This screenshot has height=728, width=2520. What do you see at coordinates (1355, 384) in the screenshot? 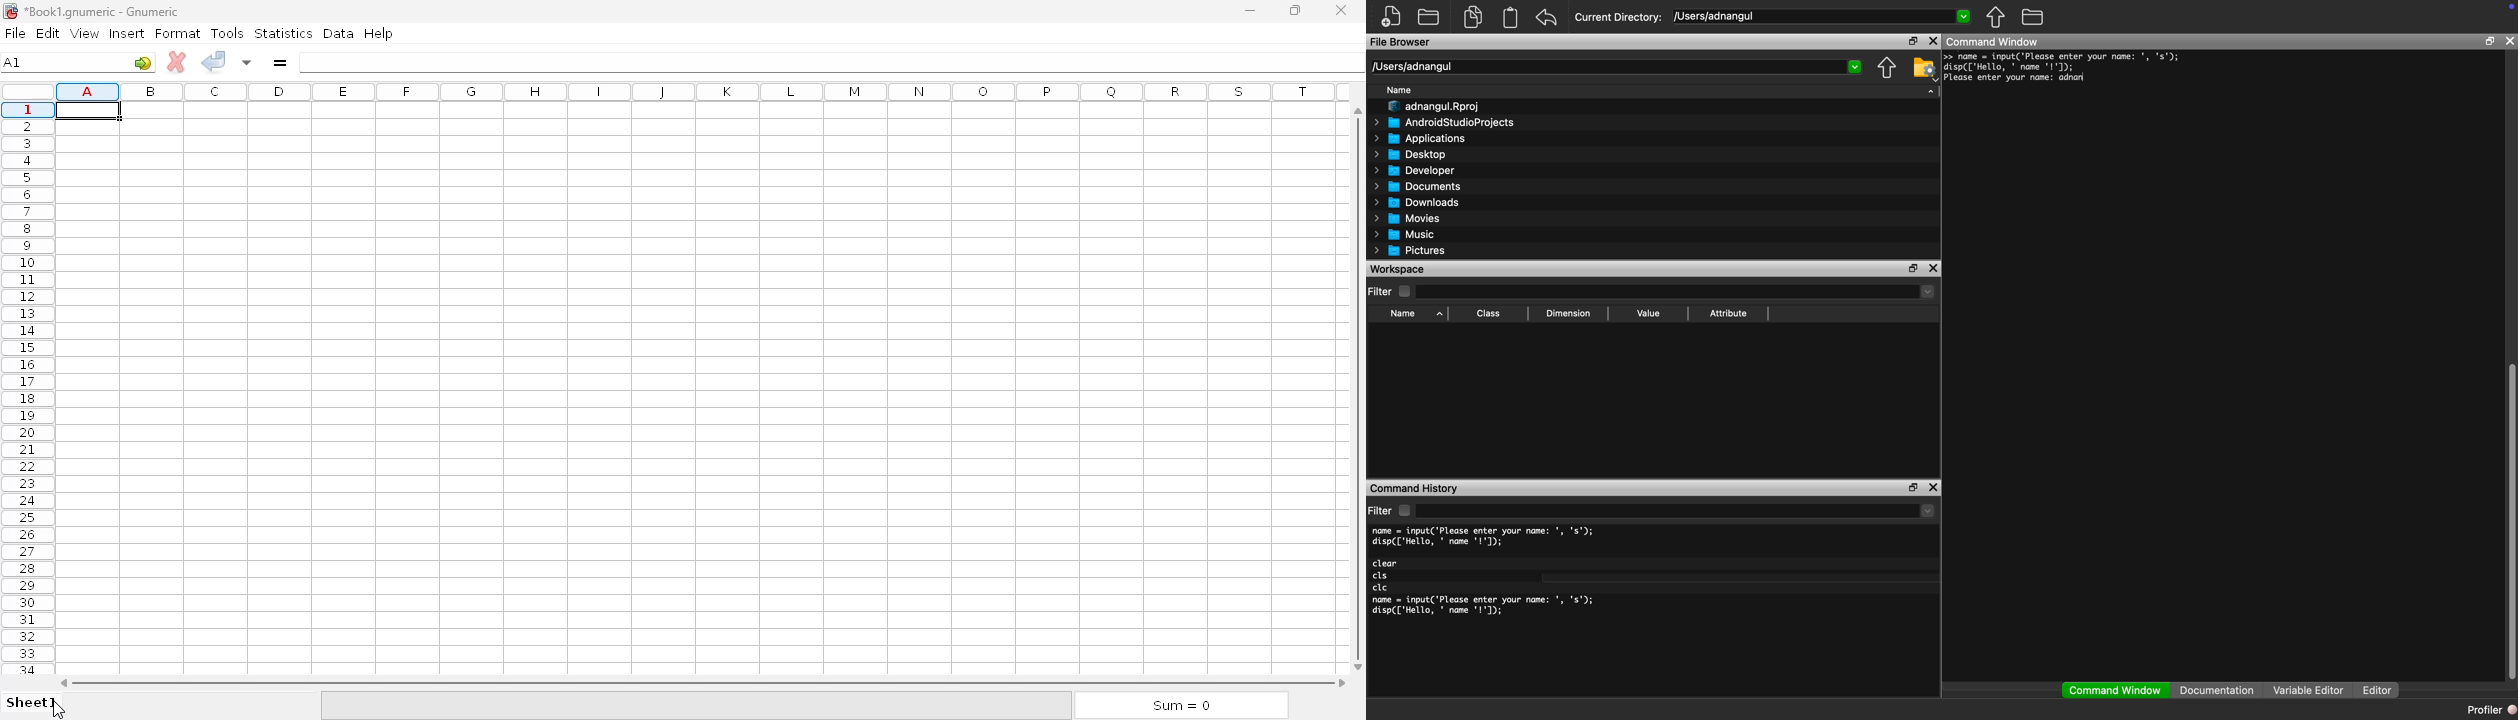
I see `vertical scroll bar` at bounding box center [1355, 384].